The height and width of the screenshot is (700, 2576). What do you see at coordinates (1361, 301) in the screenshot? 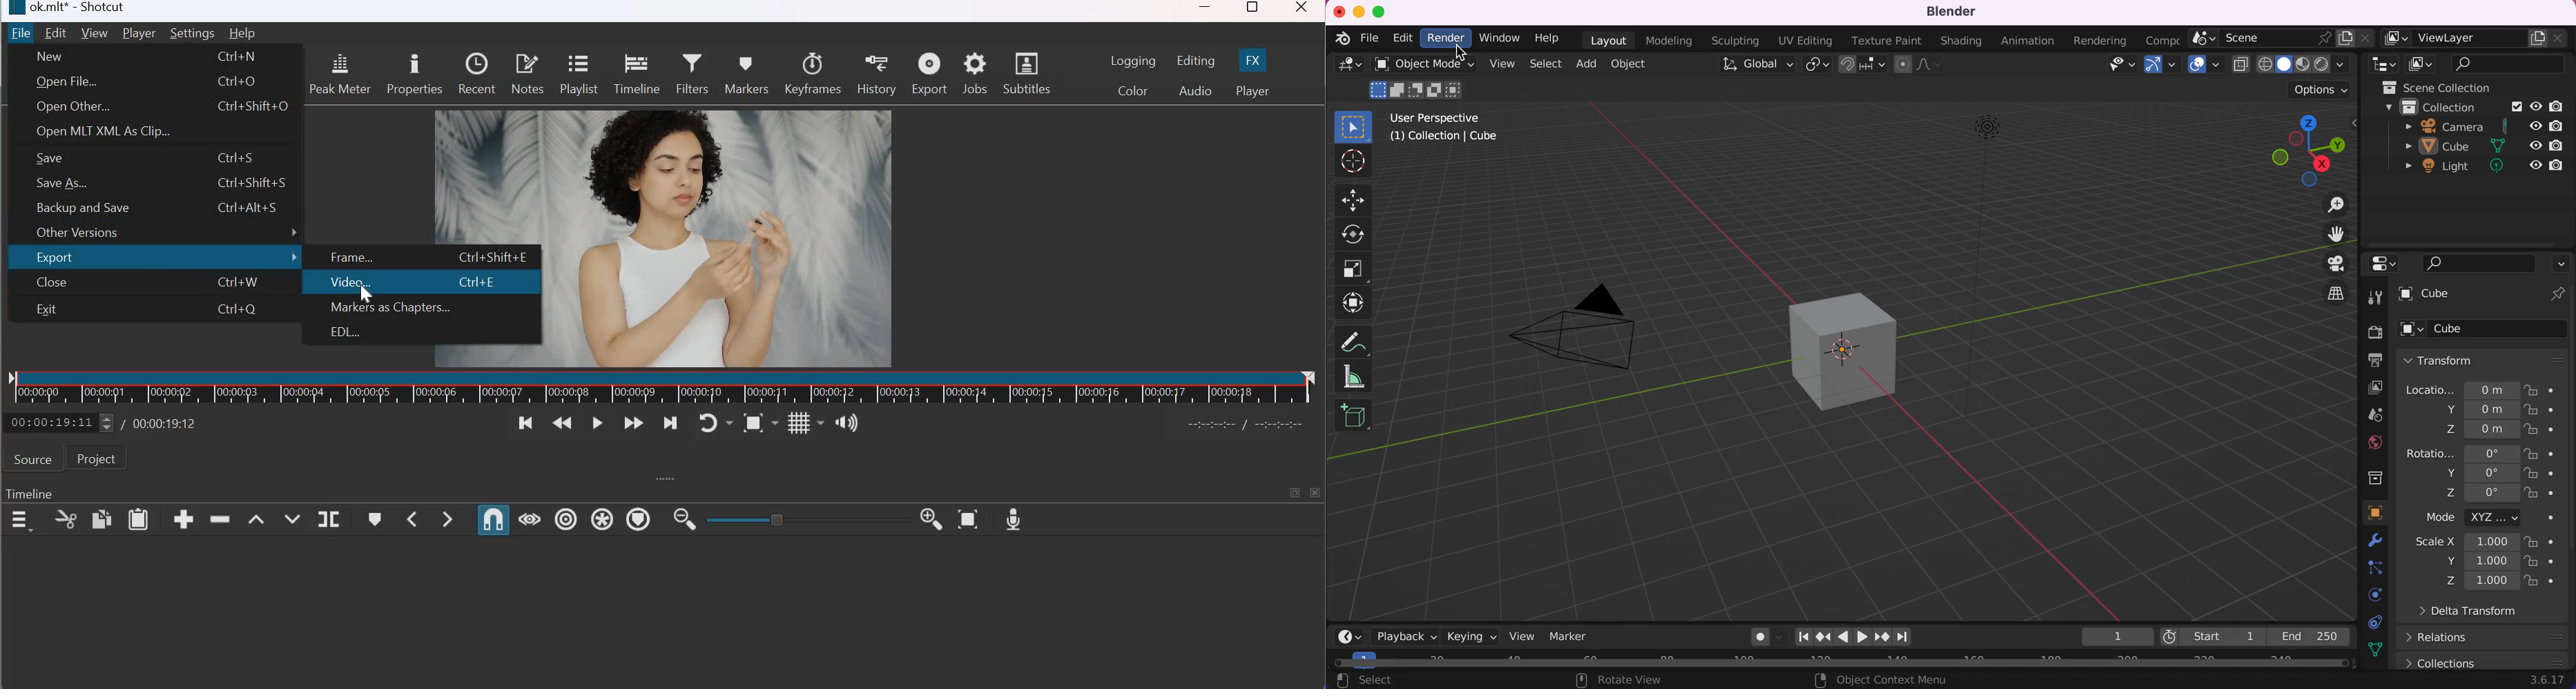
I see `transform` at bounding box center [1361, 301].